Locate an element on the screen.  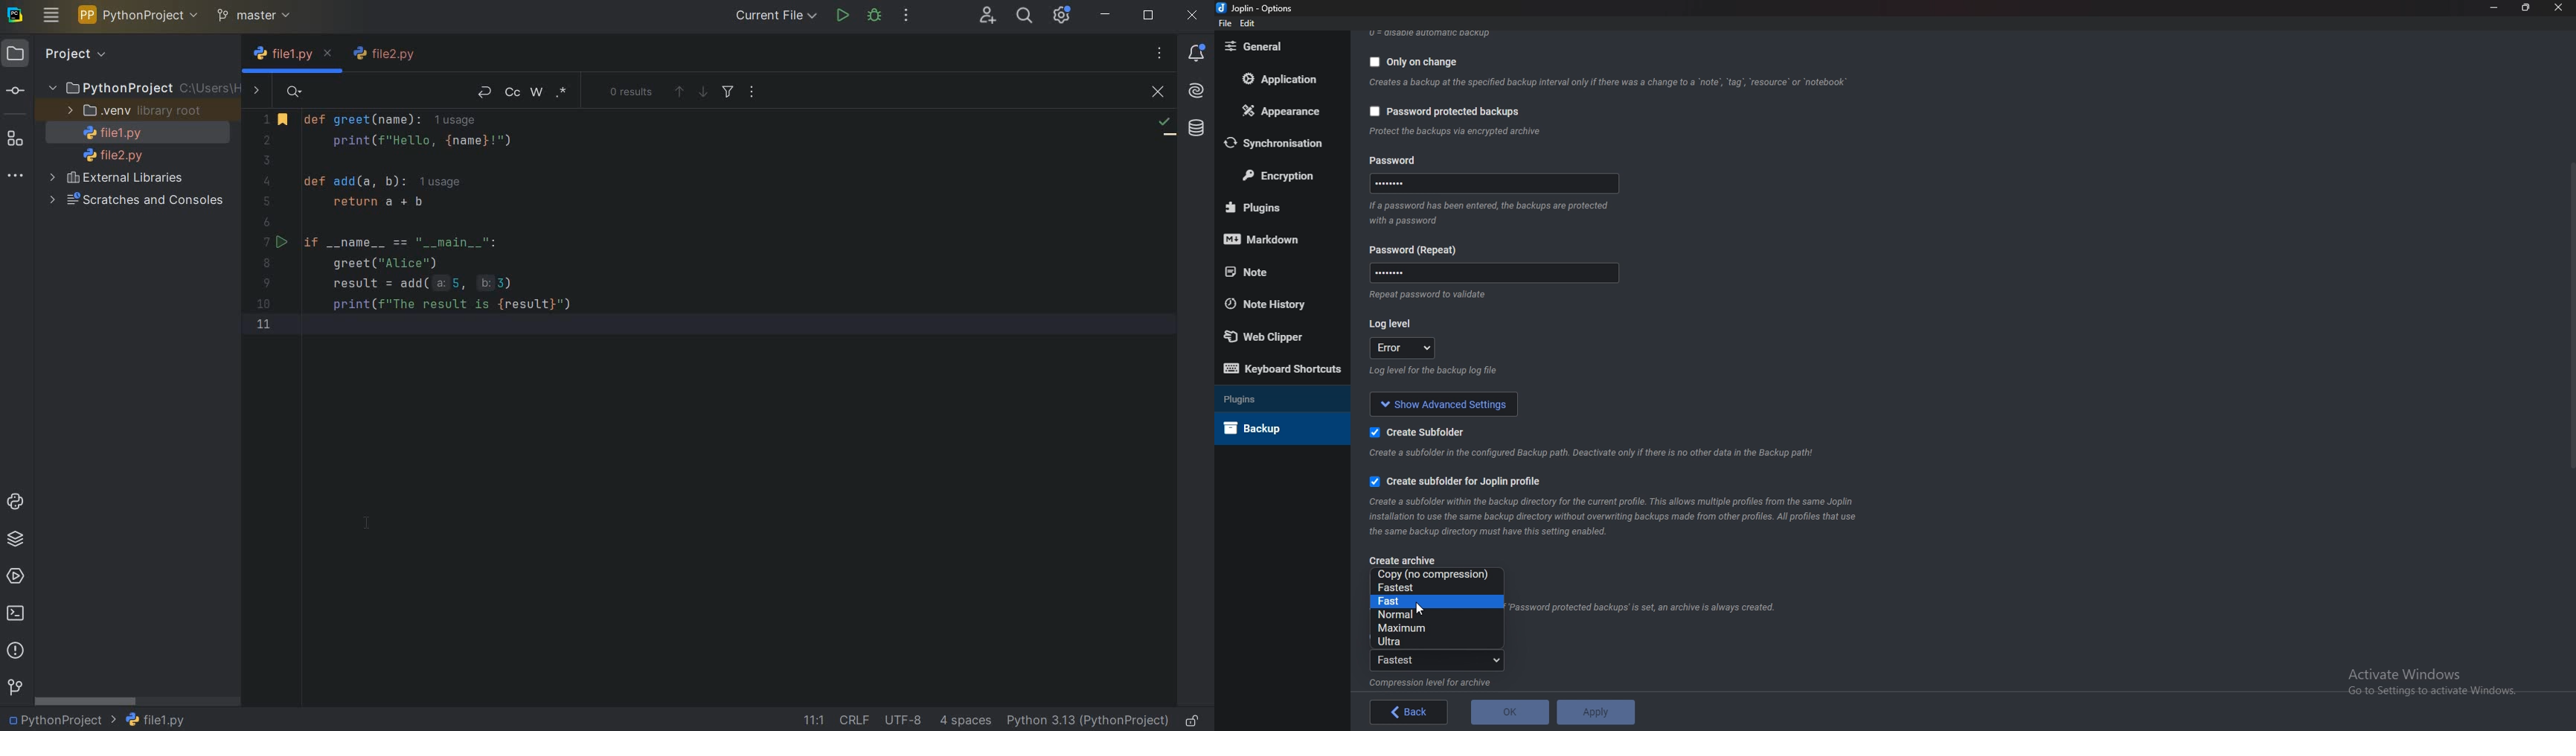
Plugins is located at coordinates (1275, 207).